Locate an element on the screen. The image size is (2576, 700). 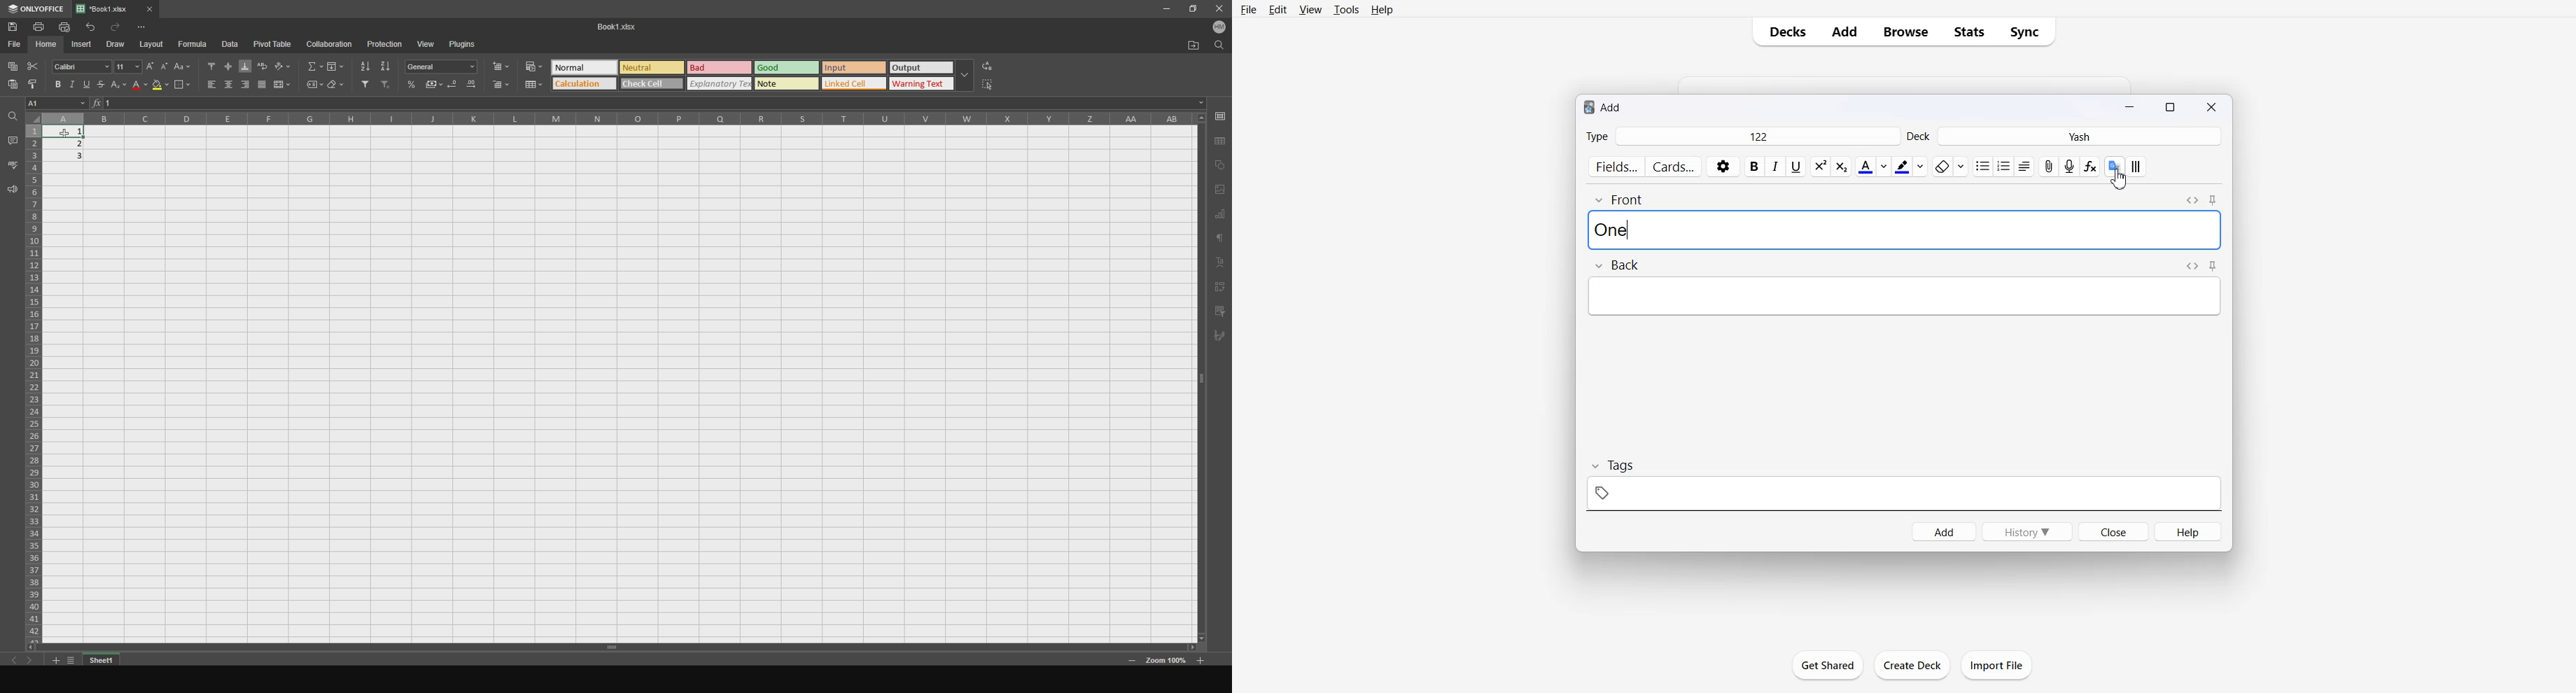
Edit is located at coordinates (1278, 9).